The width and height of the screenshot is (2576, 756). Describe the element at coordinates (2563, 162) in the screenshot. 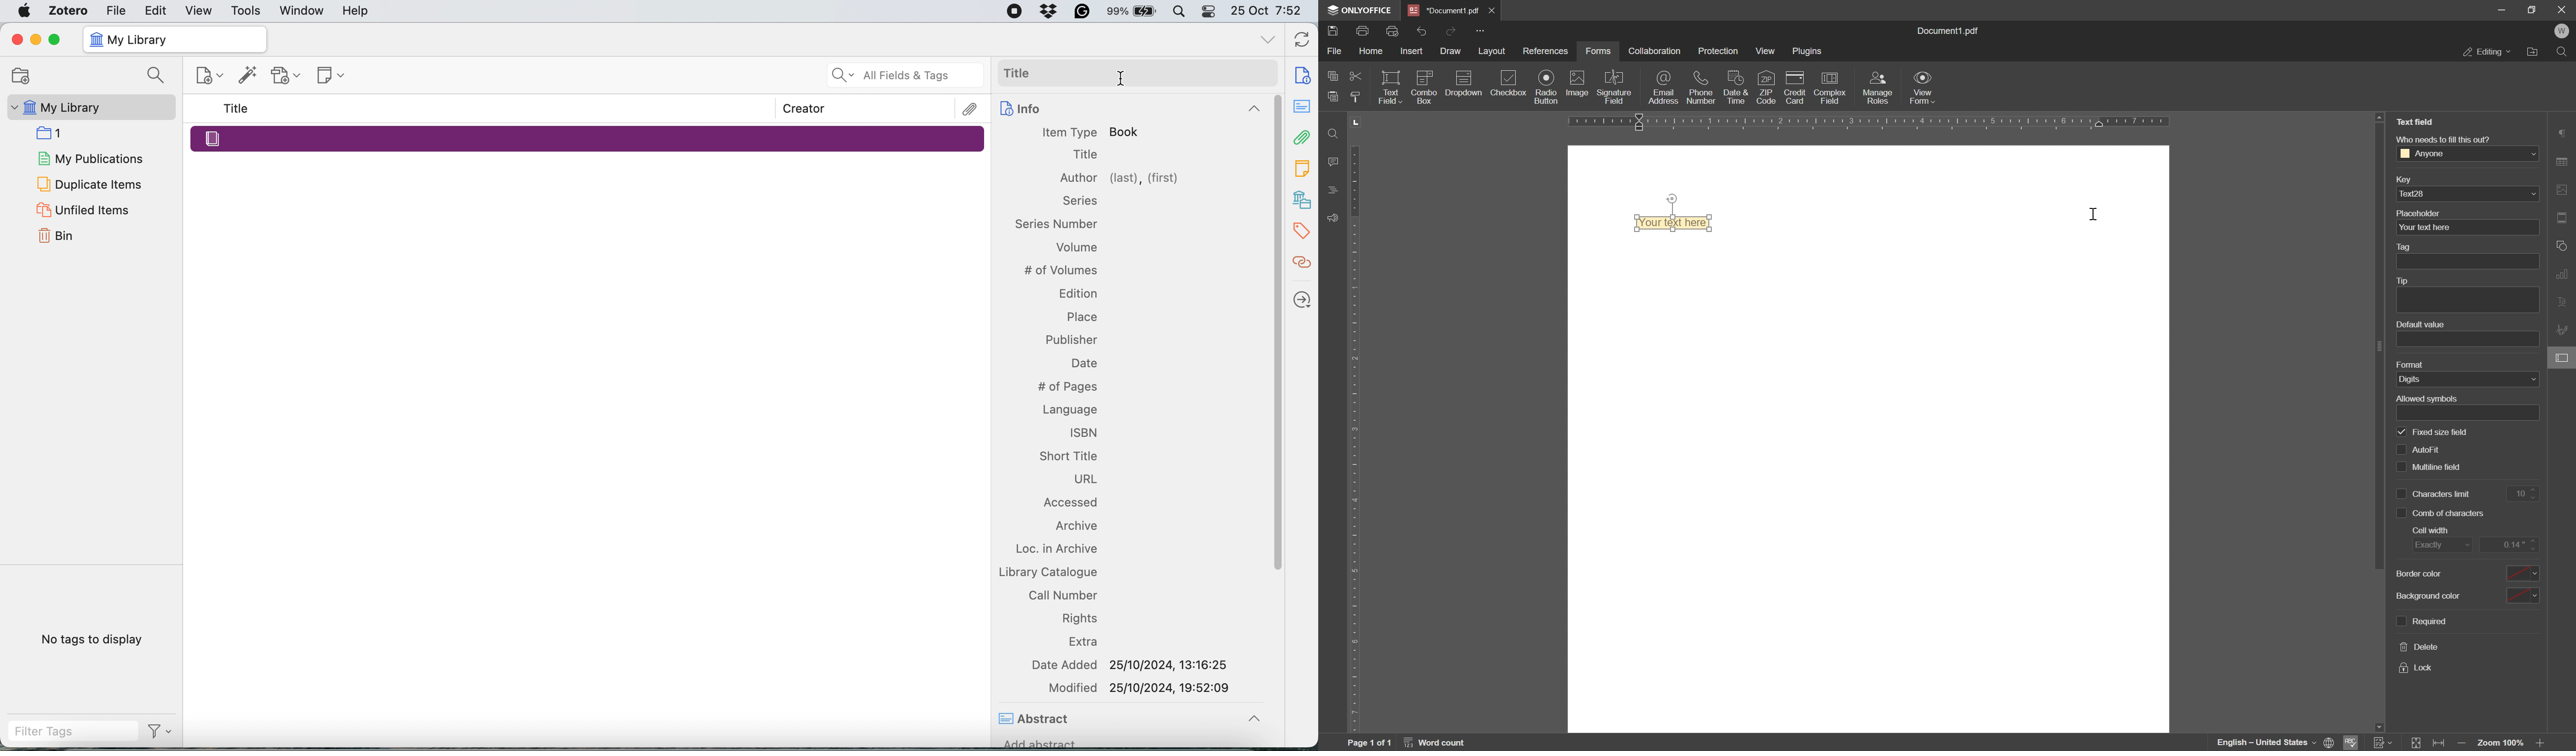

I see `table settings` at that location.